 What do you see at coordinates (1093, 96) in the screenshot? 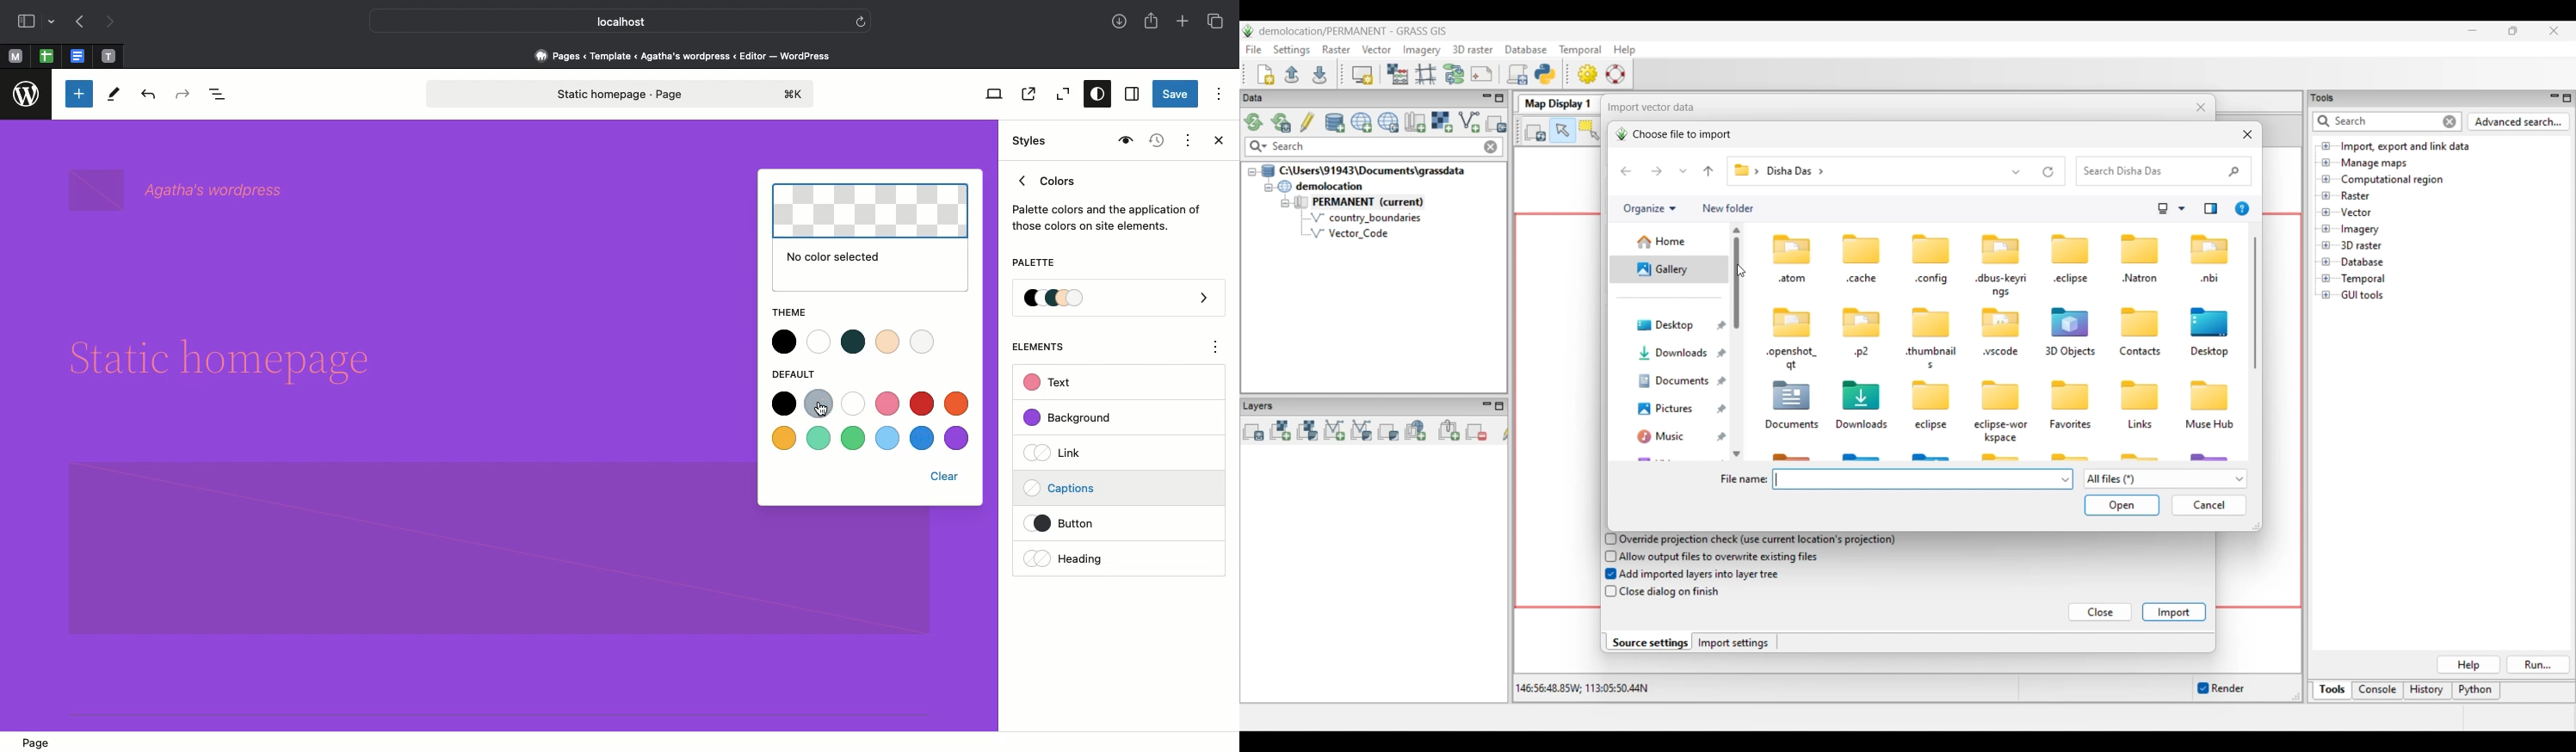
I see `Styles` at bounding box center [1093, 96].